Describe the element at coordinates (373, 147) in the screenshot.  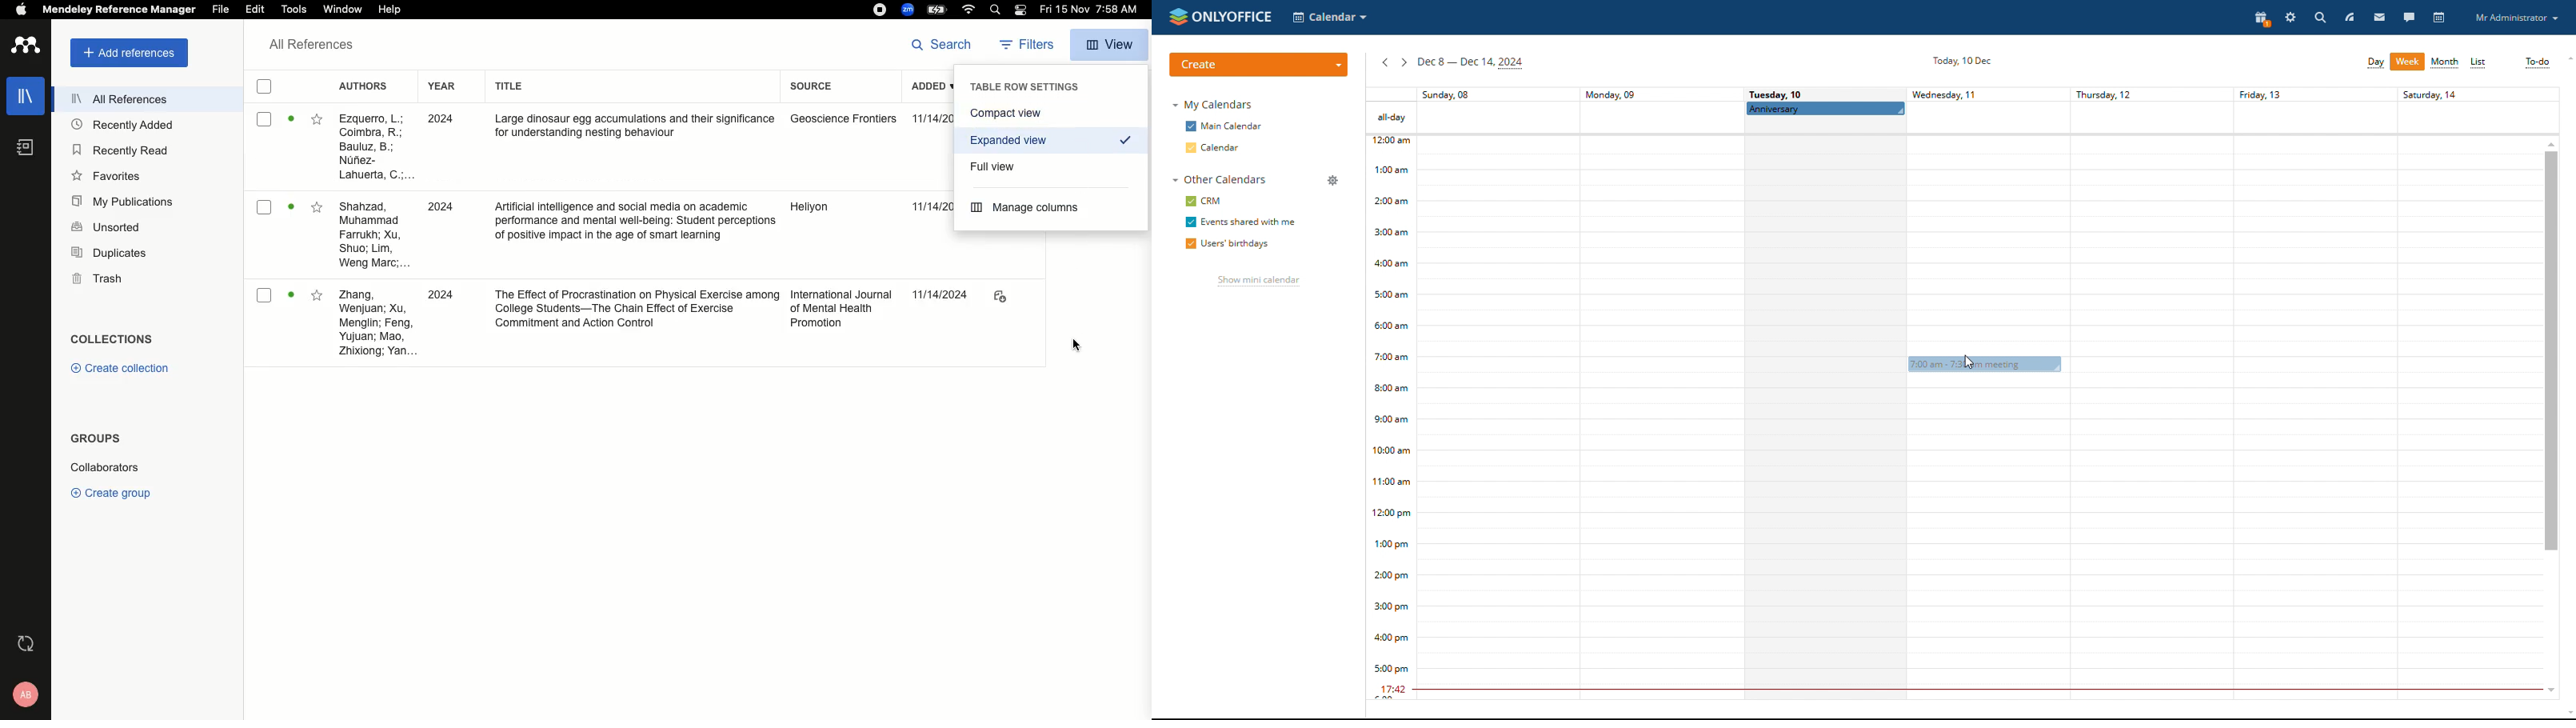
I see `Shahzad,
Muhammad
Farrukh; Xu,
Shuo; Lim,` at that location.